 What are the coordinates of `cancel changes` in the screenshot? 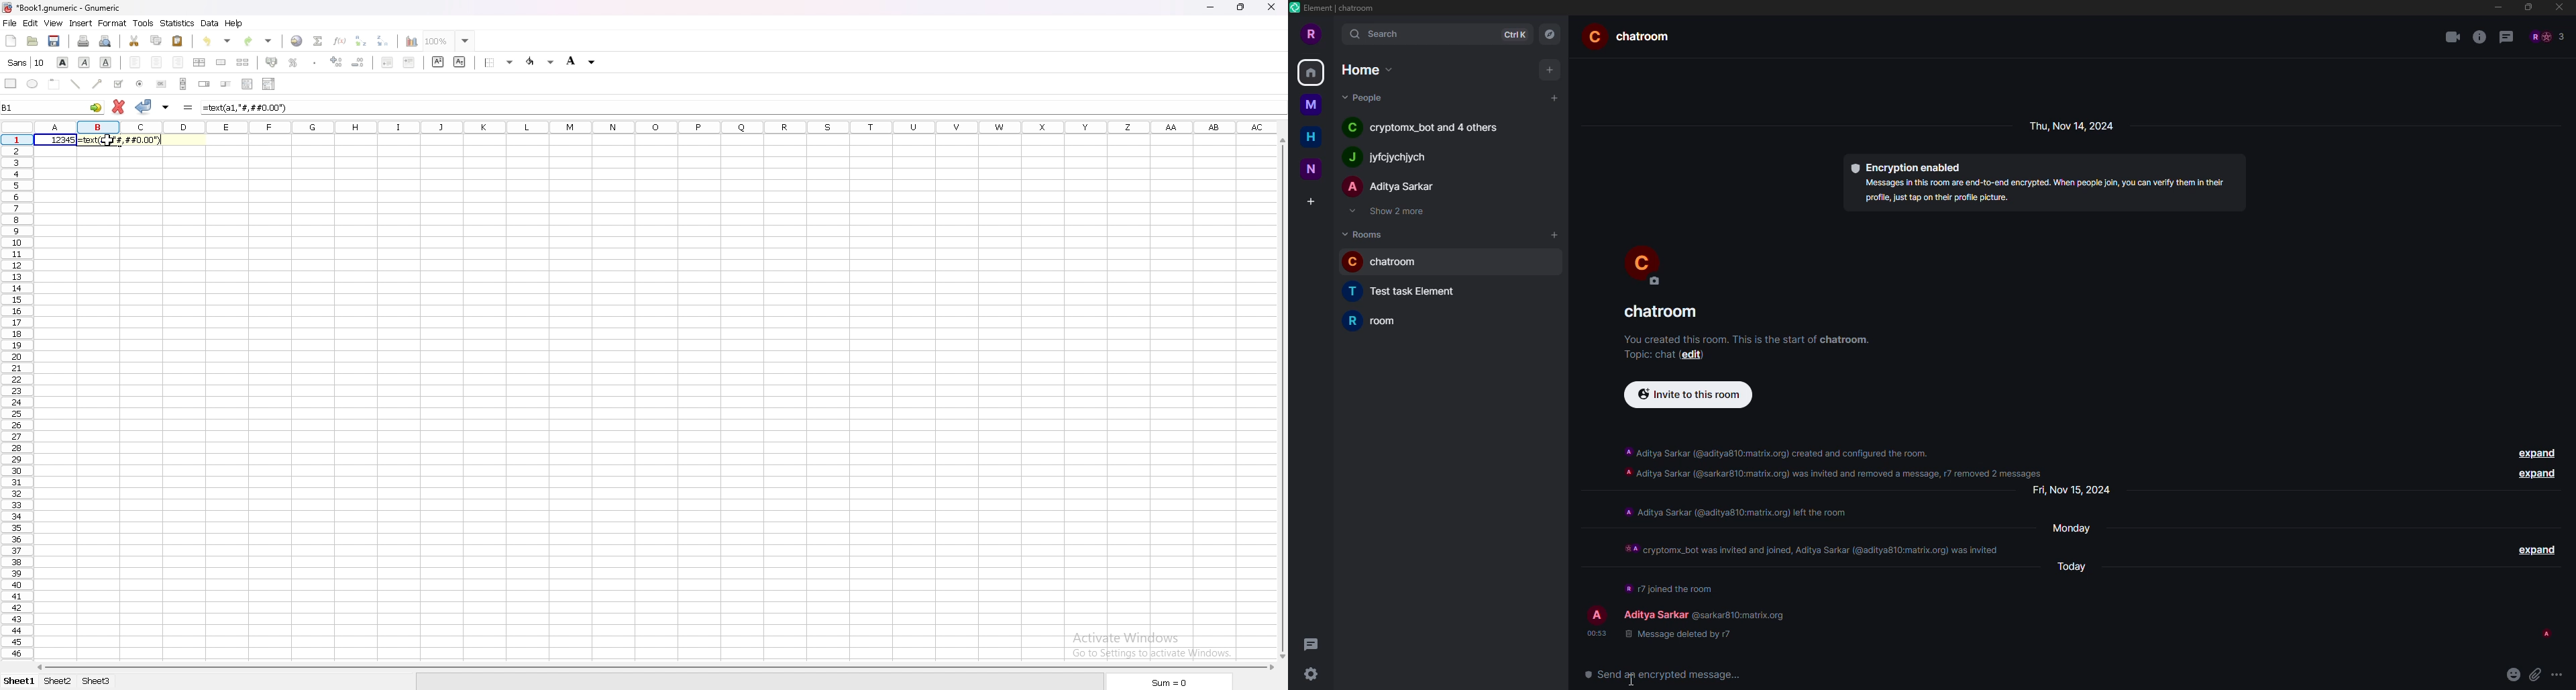 It's located at (119, 106).